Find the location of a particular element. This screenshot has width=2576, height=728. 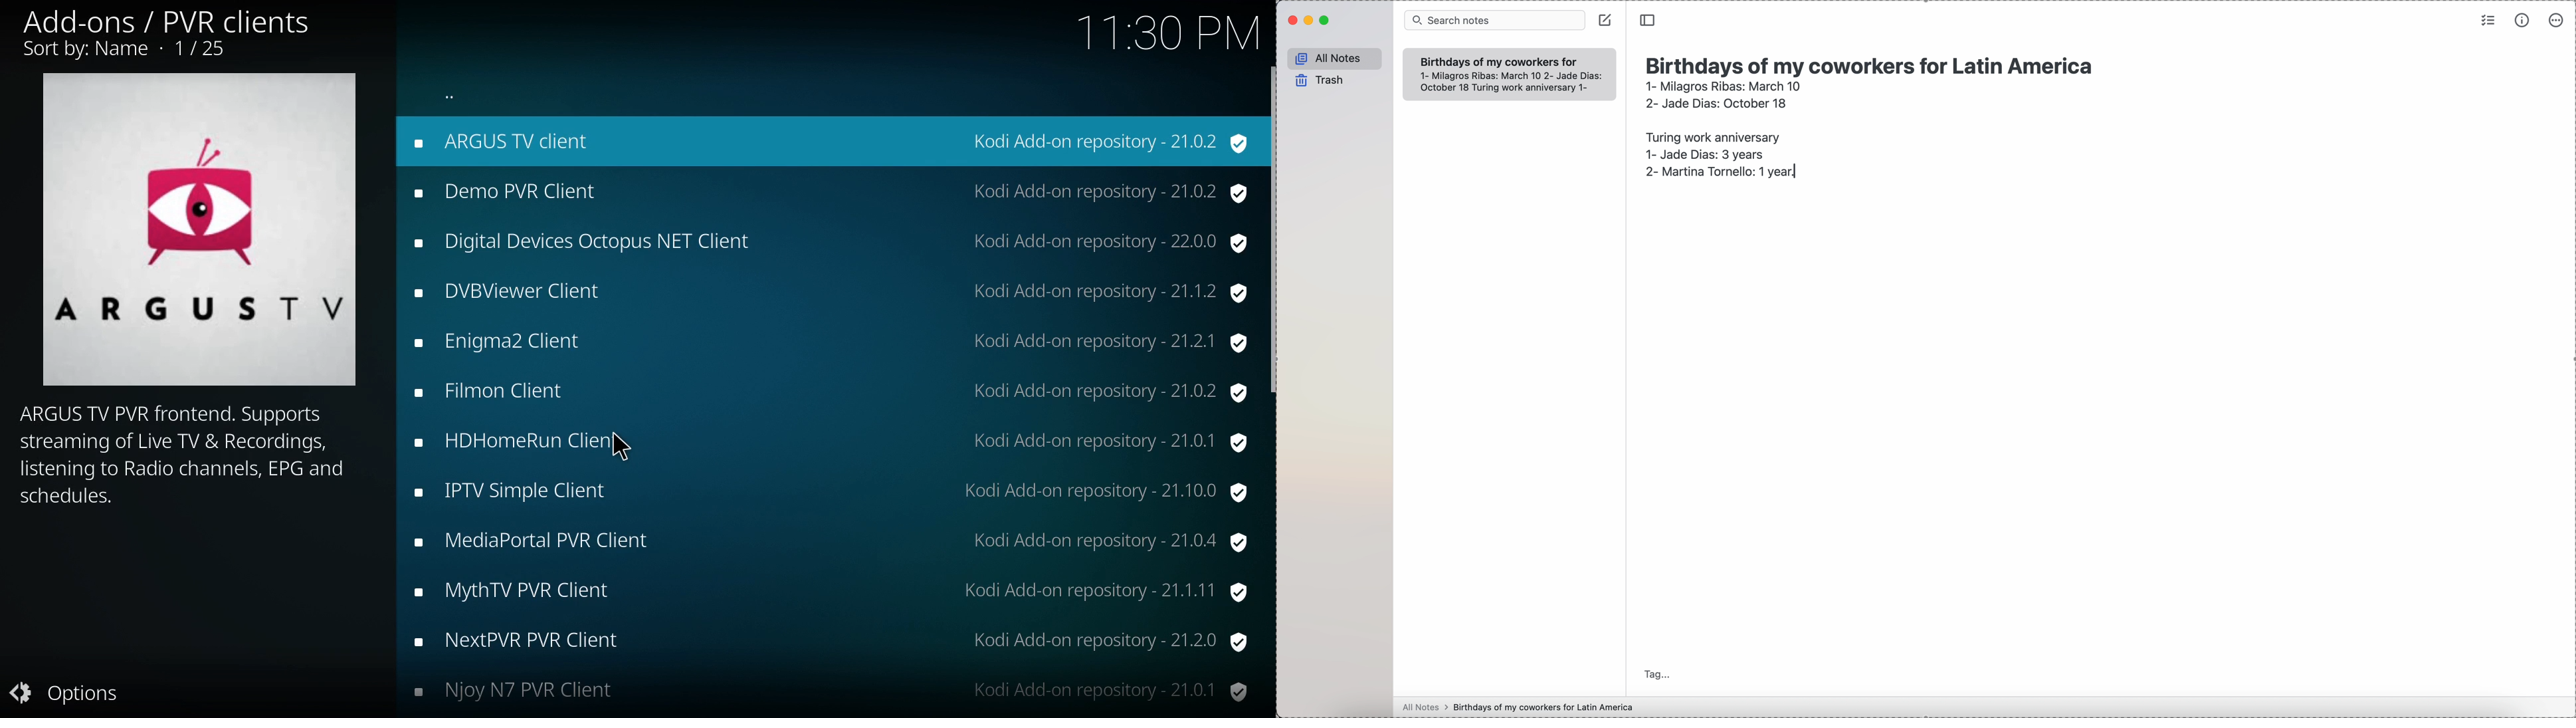

1- Milagros is located at coordinates (1723, 86).